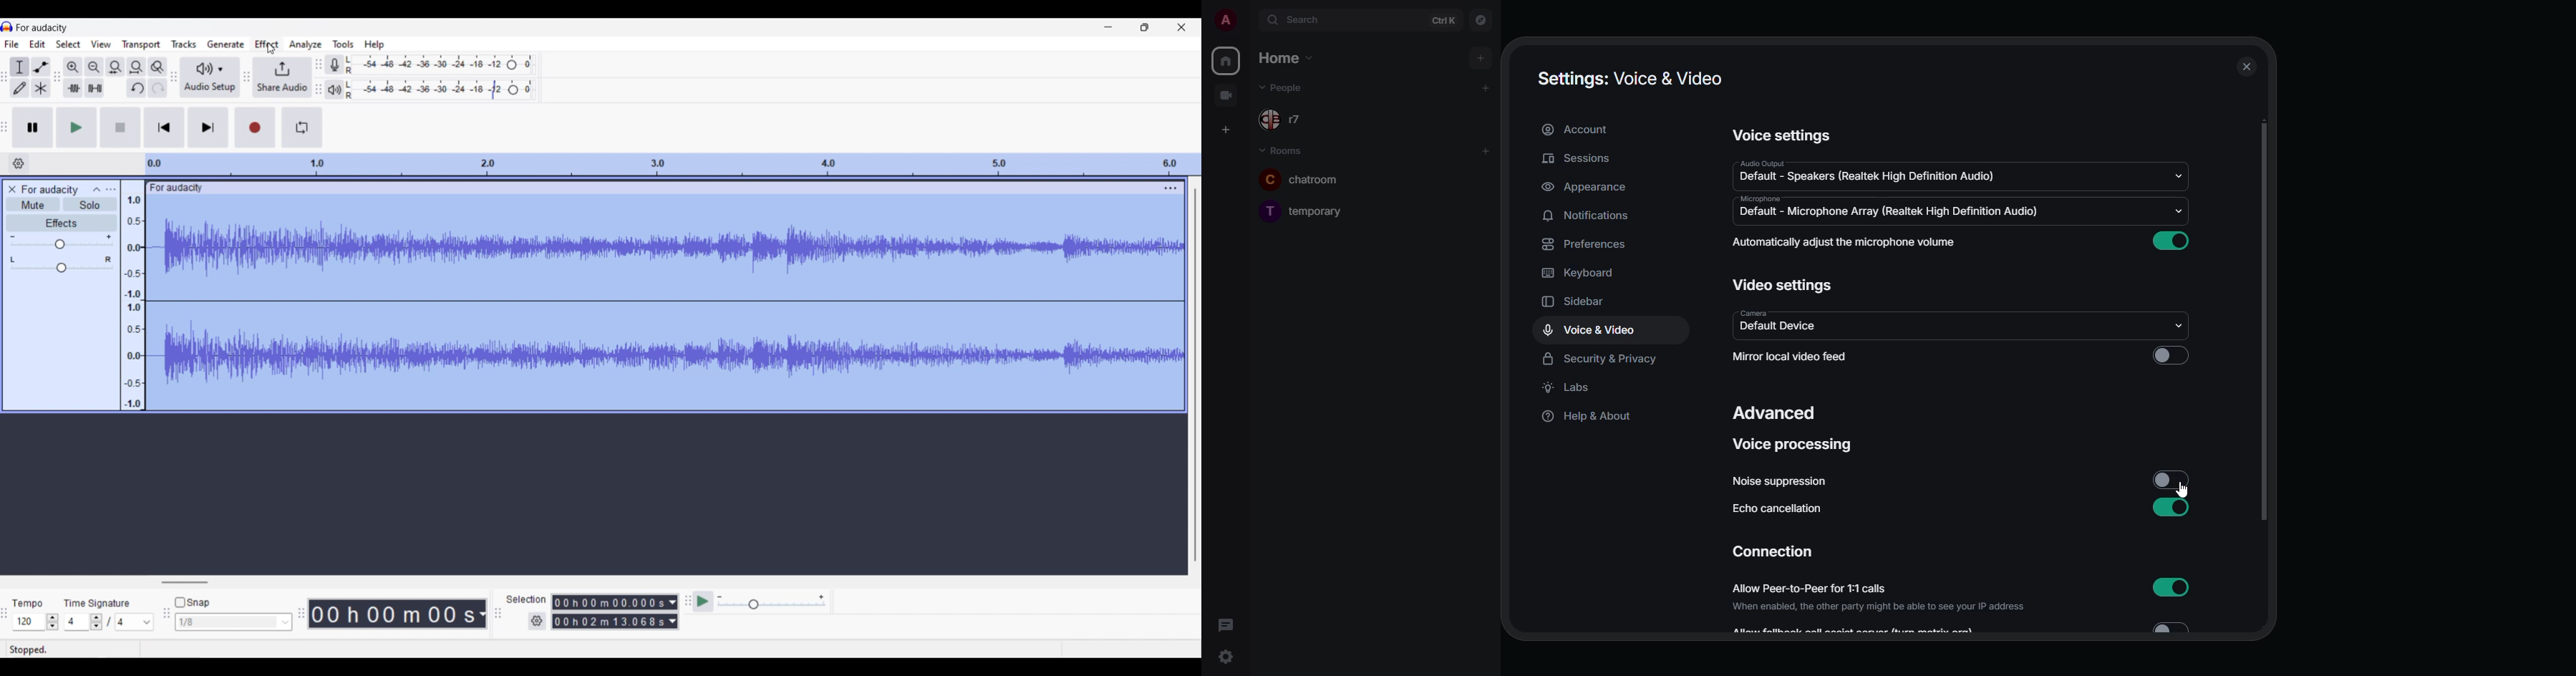 The image size is (2576, 700). I want to click on account, so click(1580, 130).